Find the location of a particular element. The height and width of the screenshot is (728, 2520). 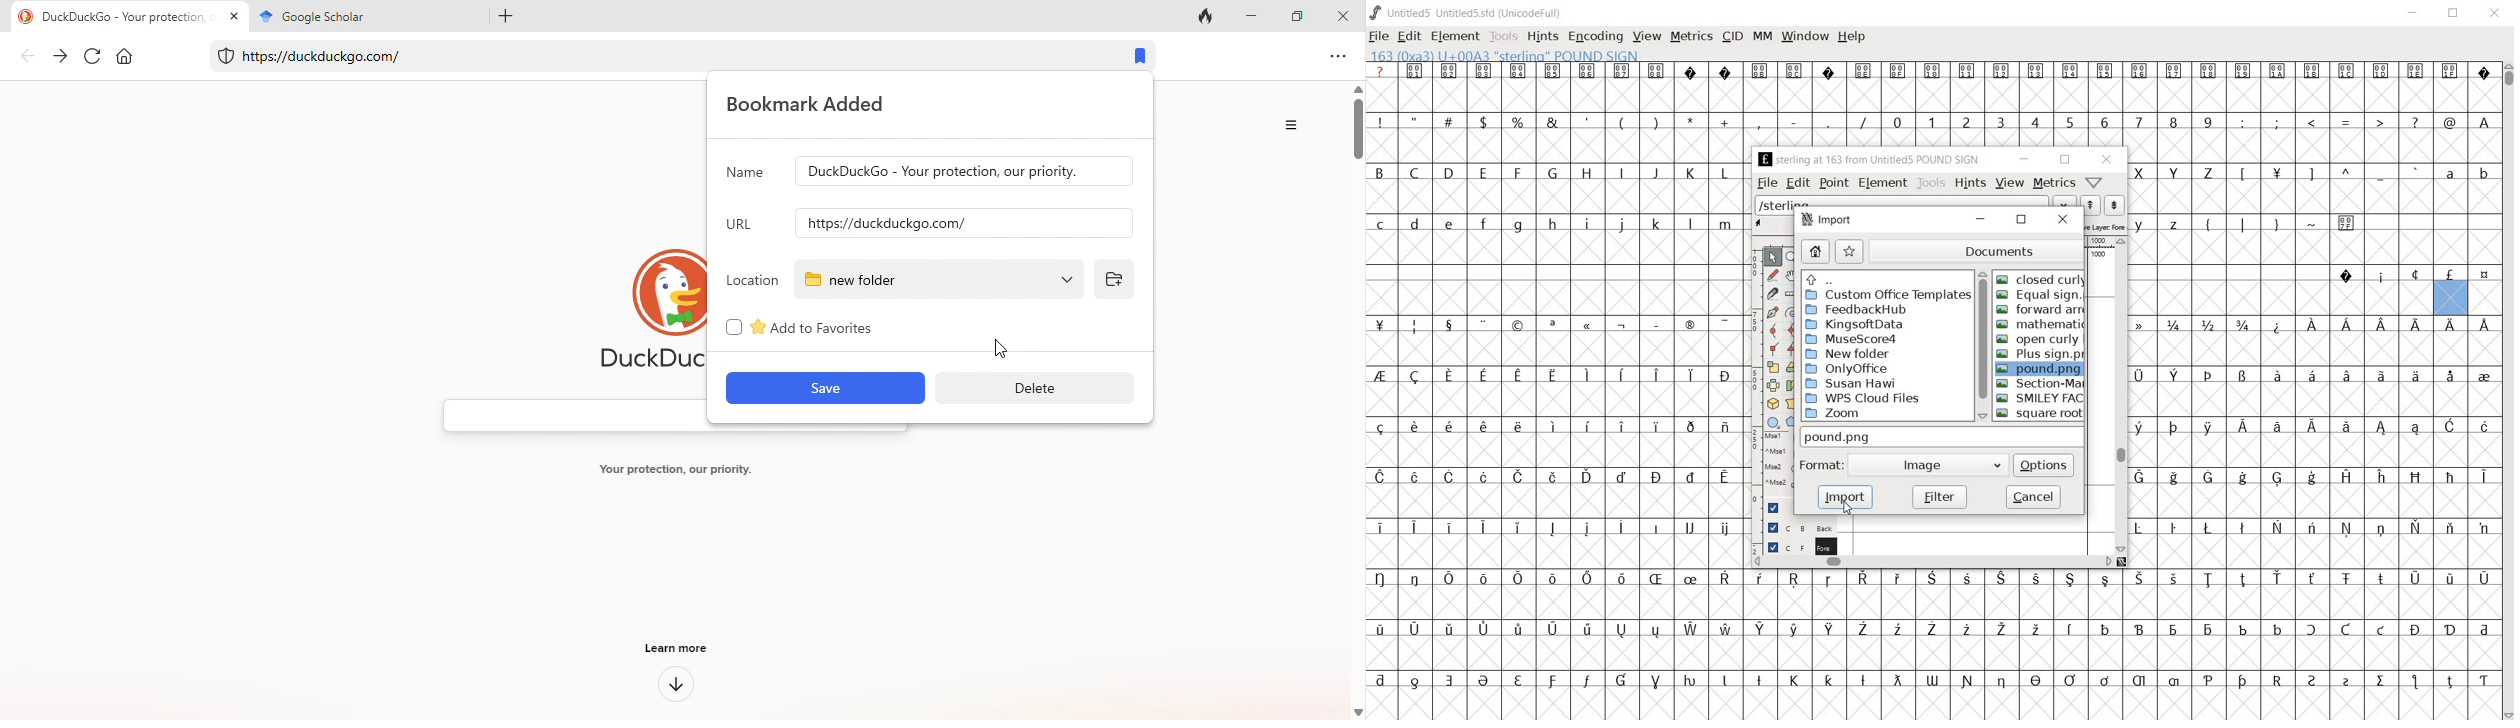

forward arr is located at coordinates (2041, 309).